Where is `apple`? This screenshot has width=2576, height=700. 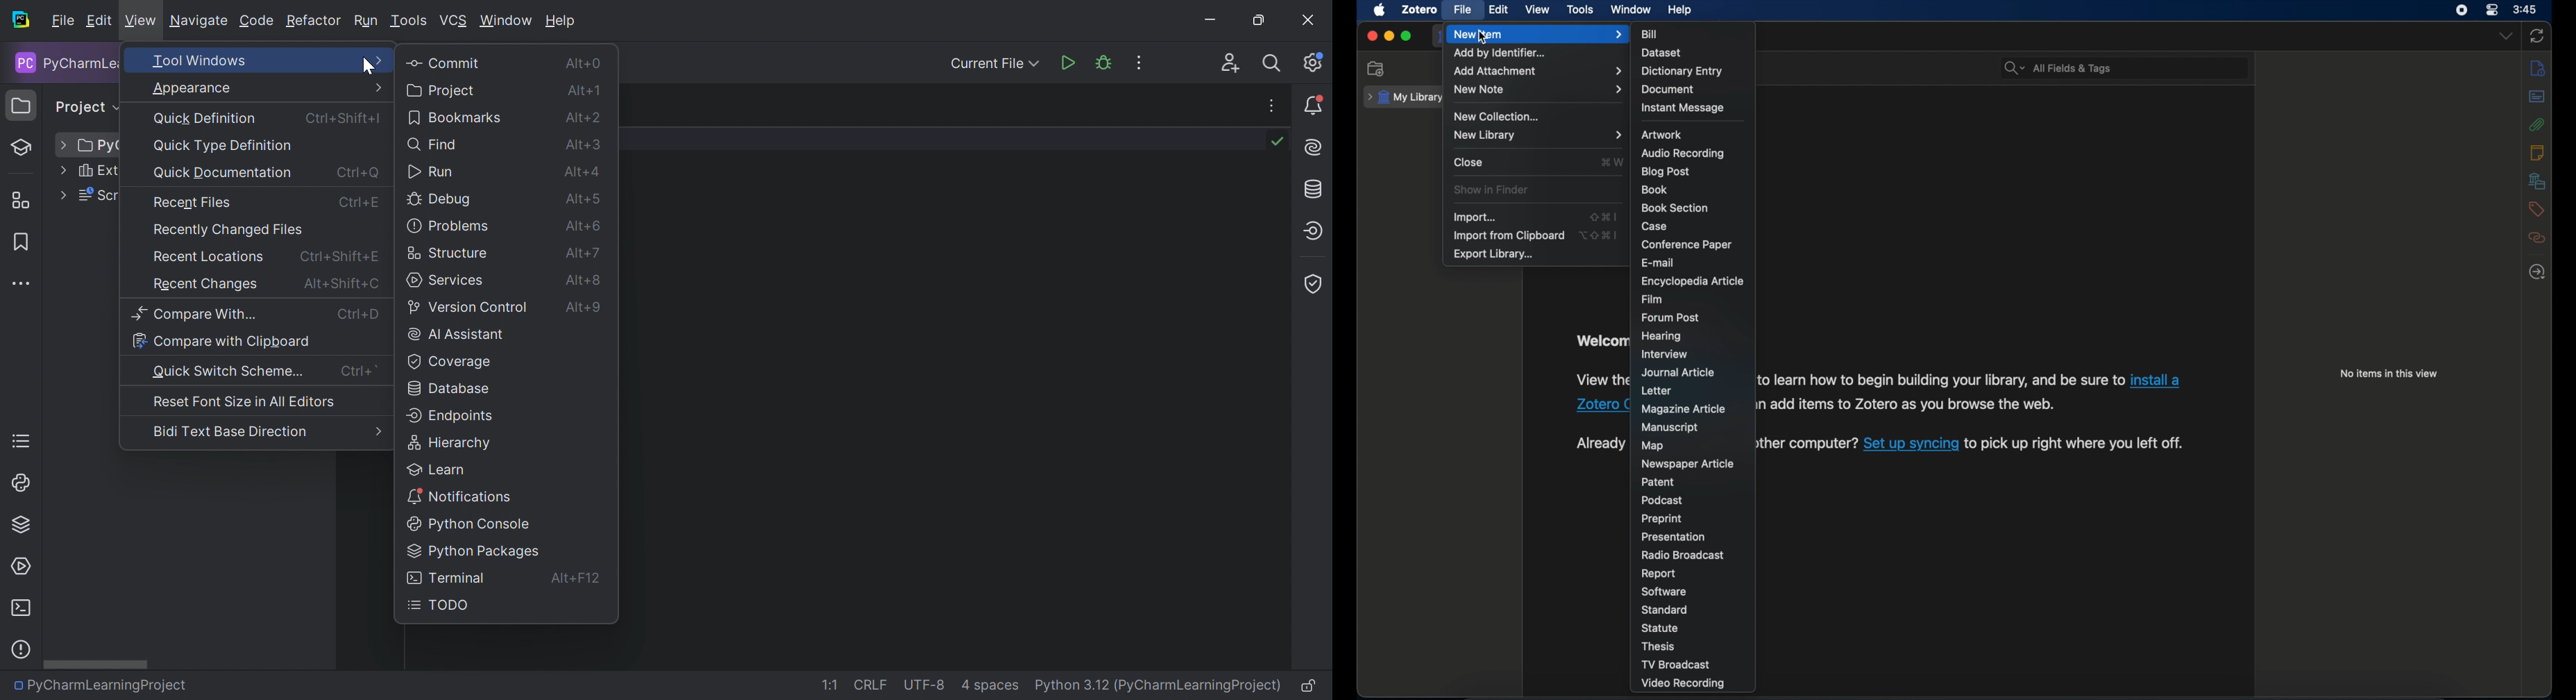 apple is located at coordinates (1380, 10).